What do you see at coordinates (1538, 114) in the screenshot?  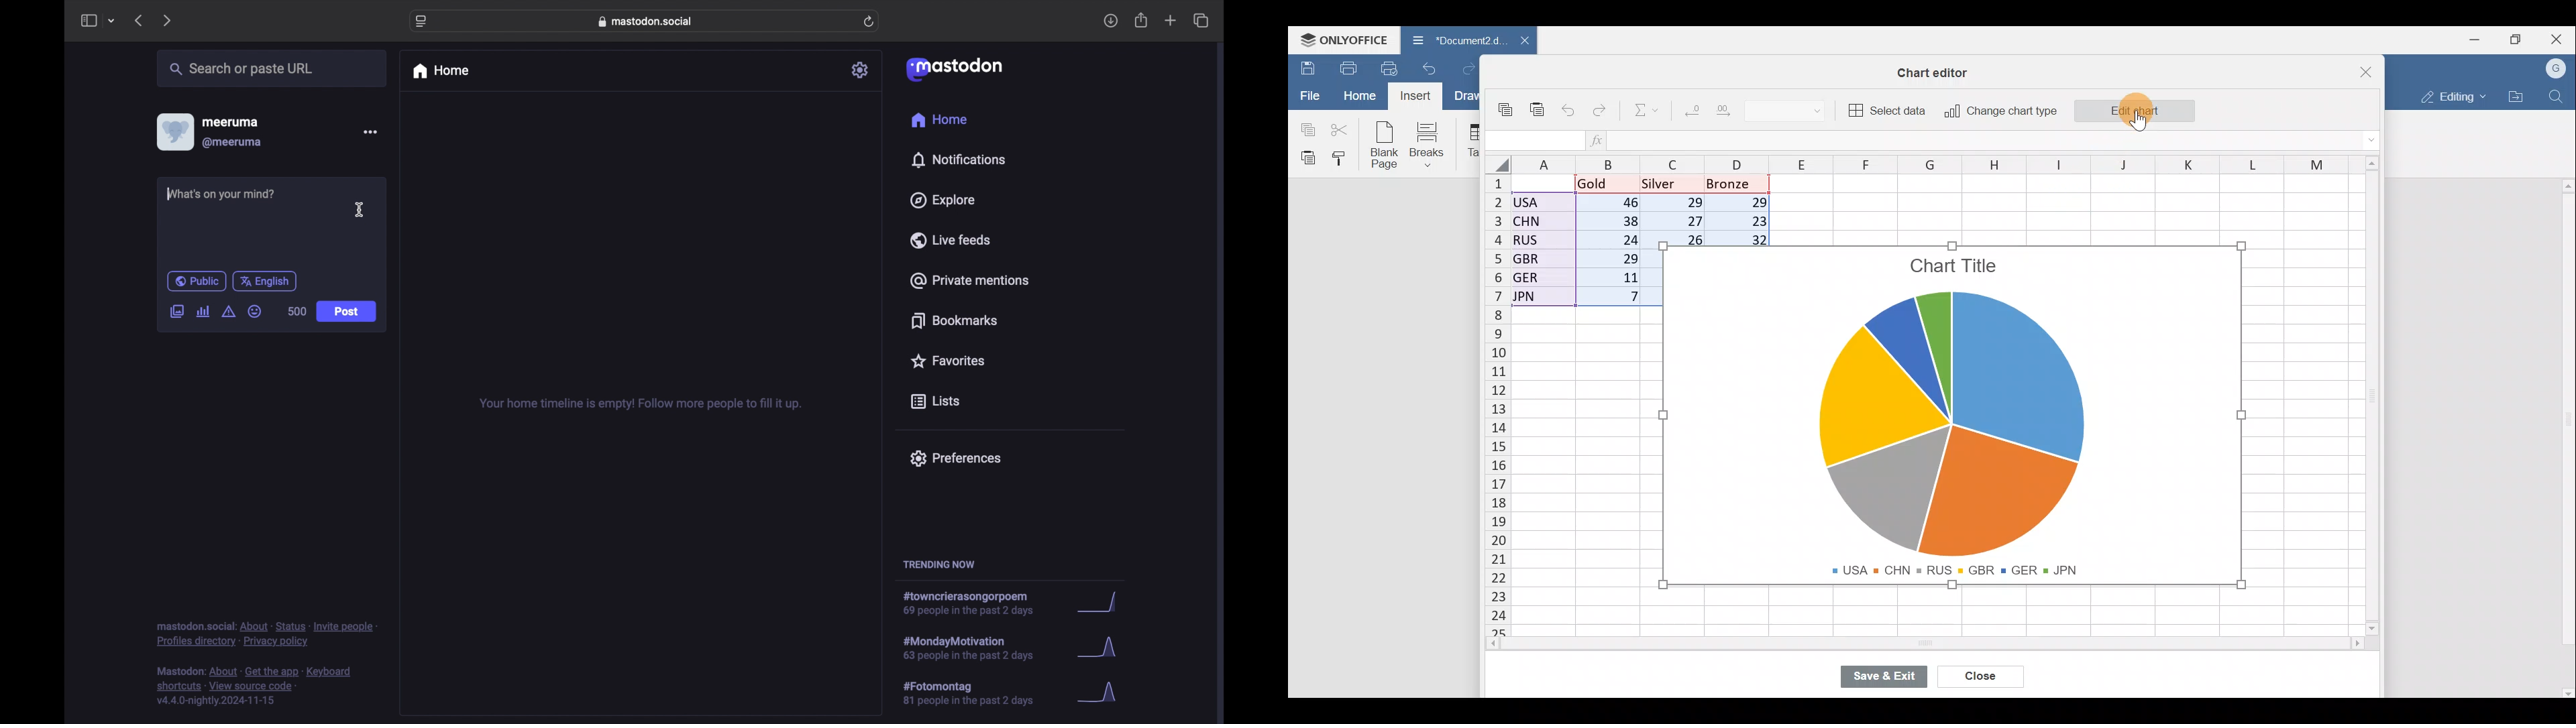 I see `Paste` at bounding box center [1538, 114].